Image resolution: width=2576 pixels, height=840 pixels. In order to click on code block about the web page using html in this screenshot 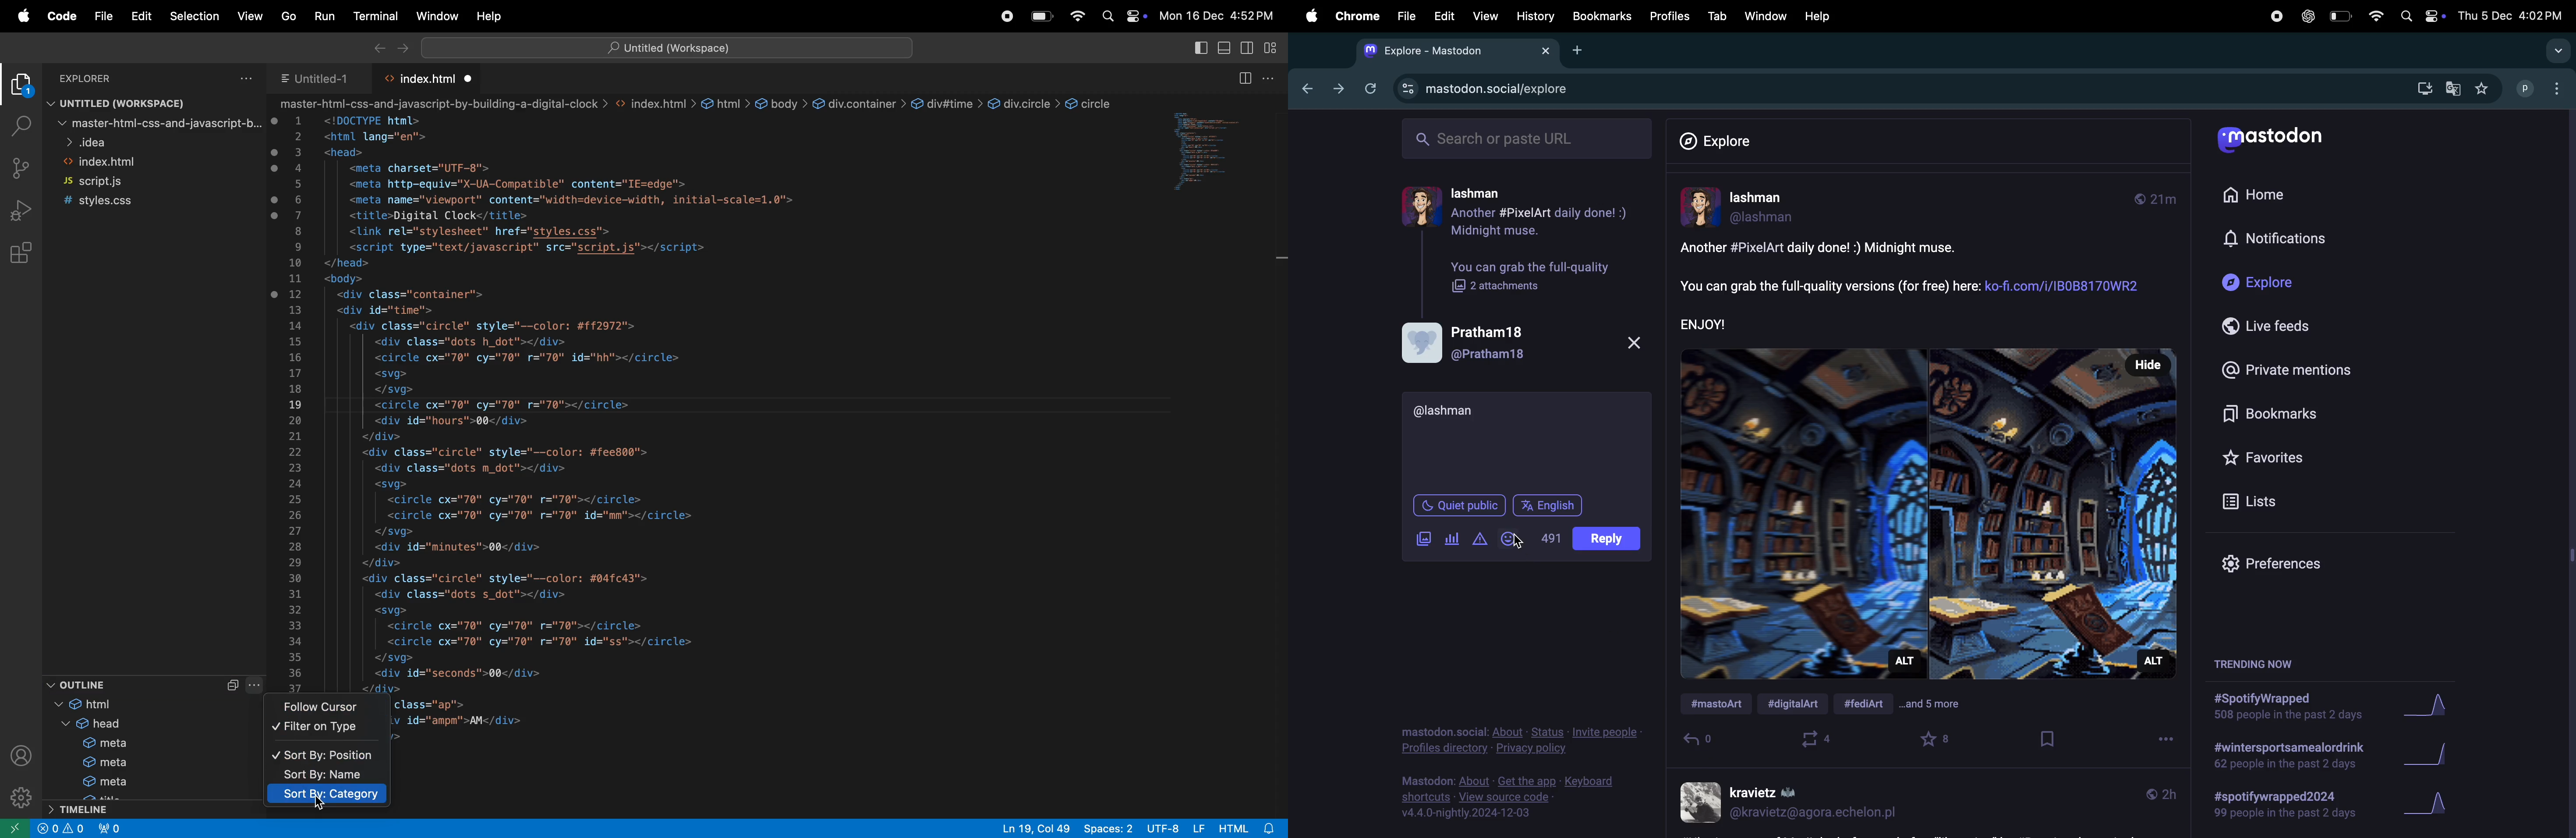, I will do `click(712, 387)`.